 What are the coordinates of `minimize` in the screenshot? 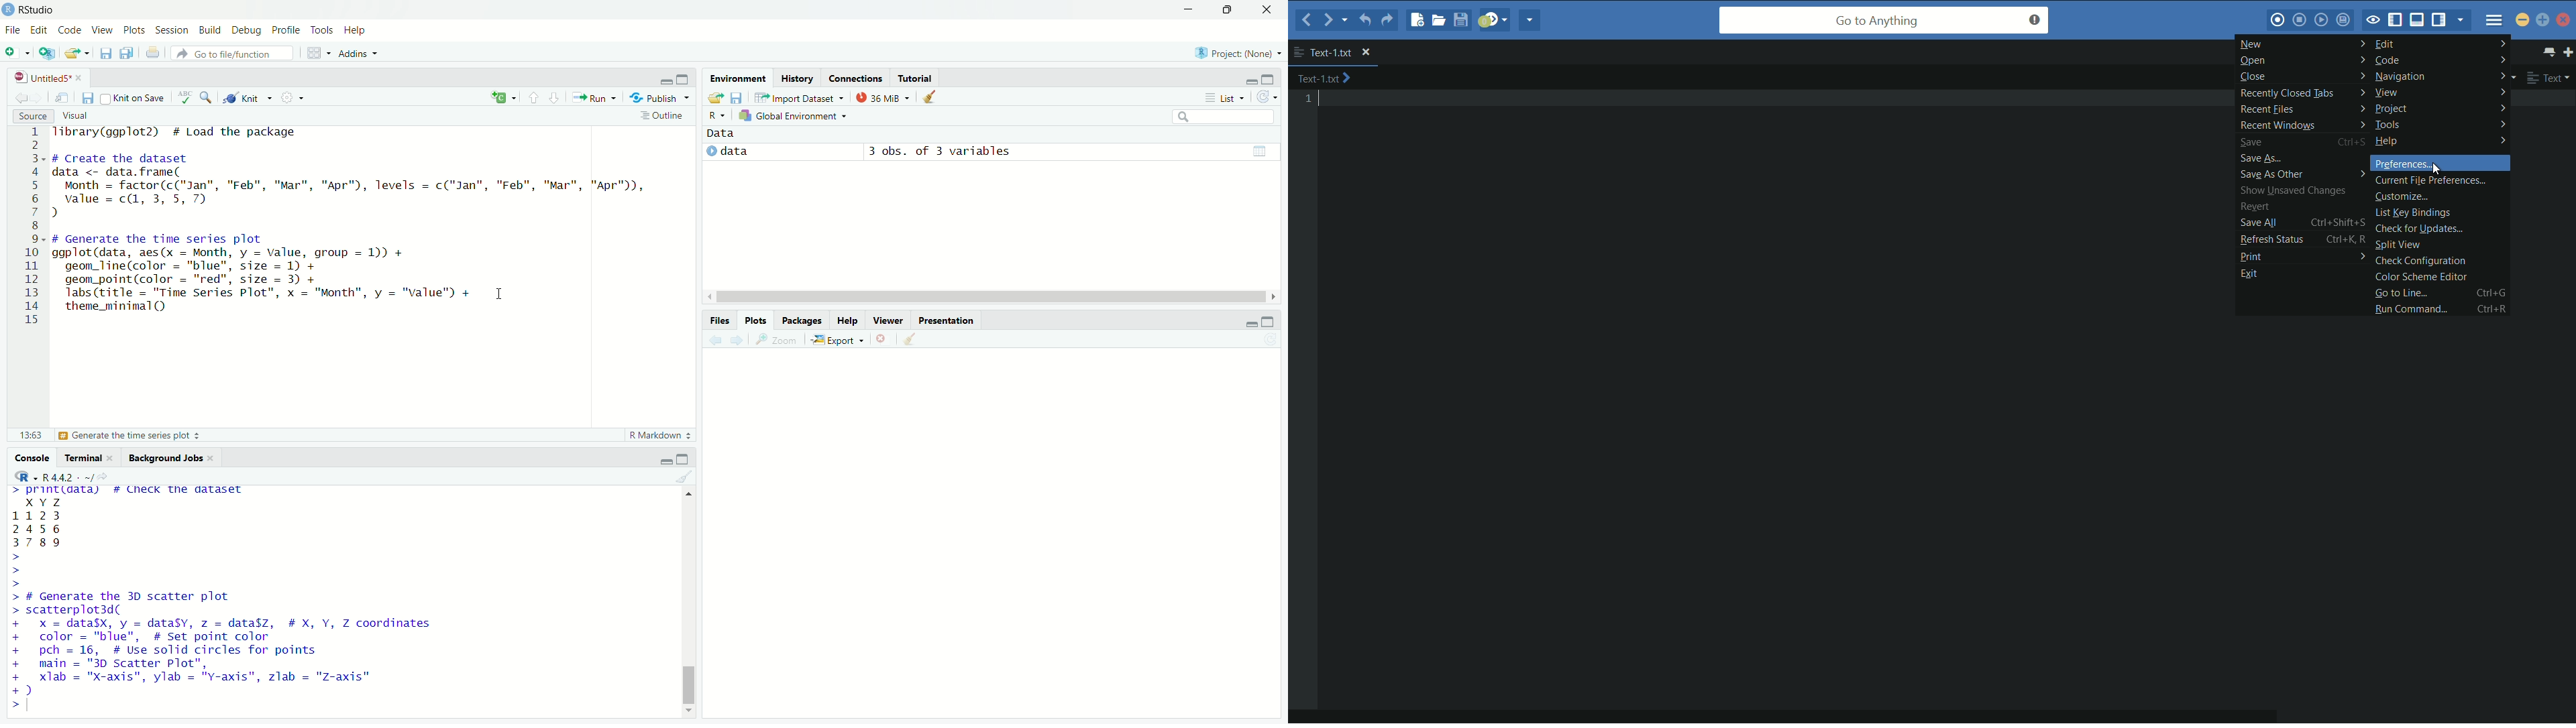 It's located at (665, 461).